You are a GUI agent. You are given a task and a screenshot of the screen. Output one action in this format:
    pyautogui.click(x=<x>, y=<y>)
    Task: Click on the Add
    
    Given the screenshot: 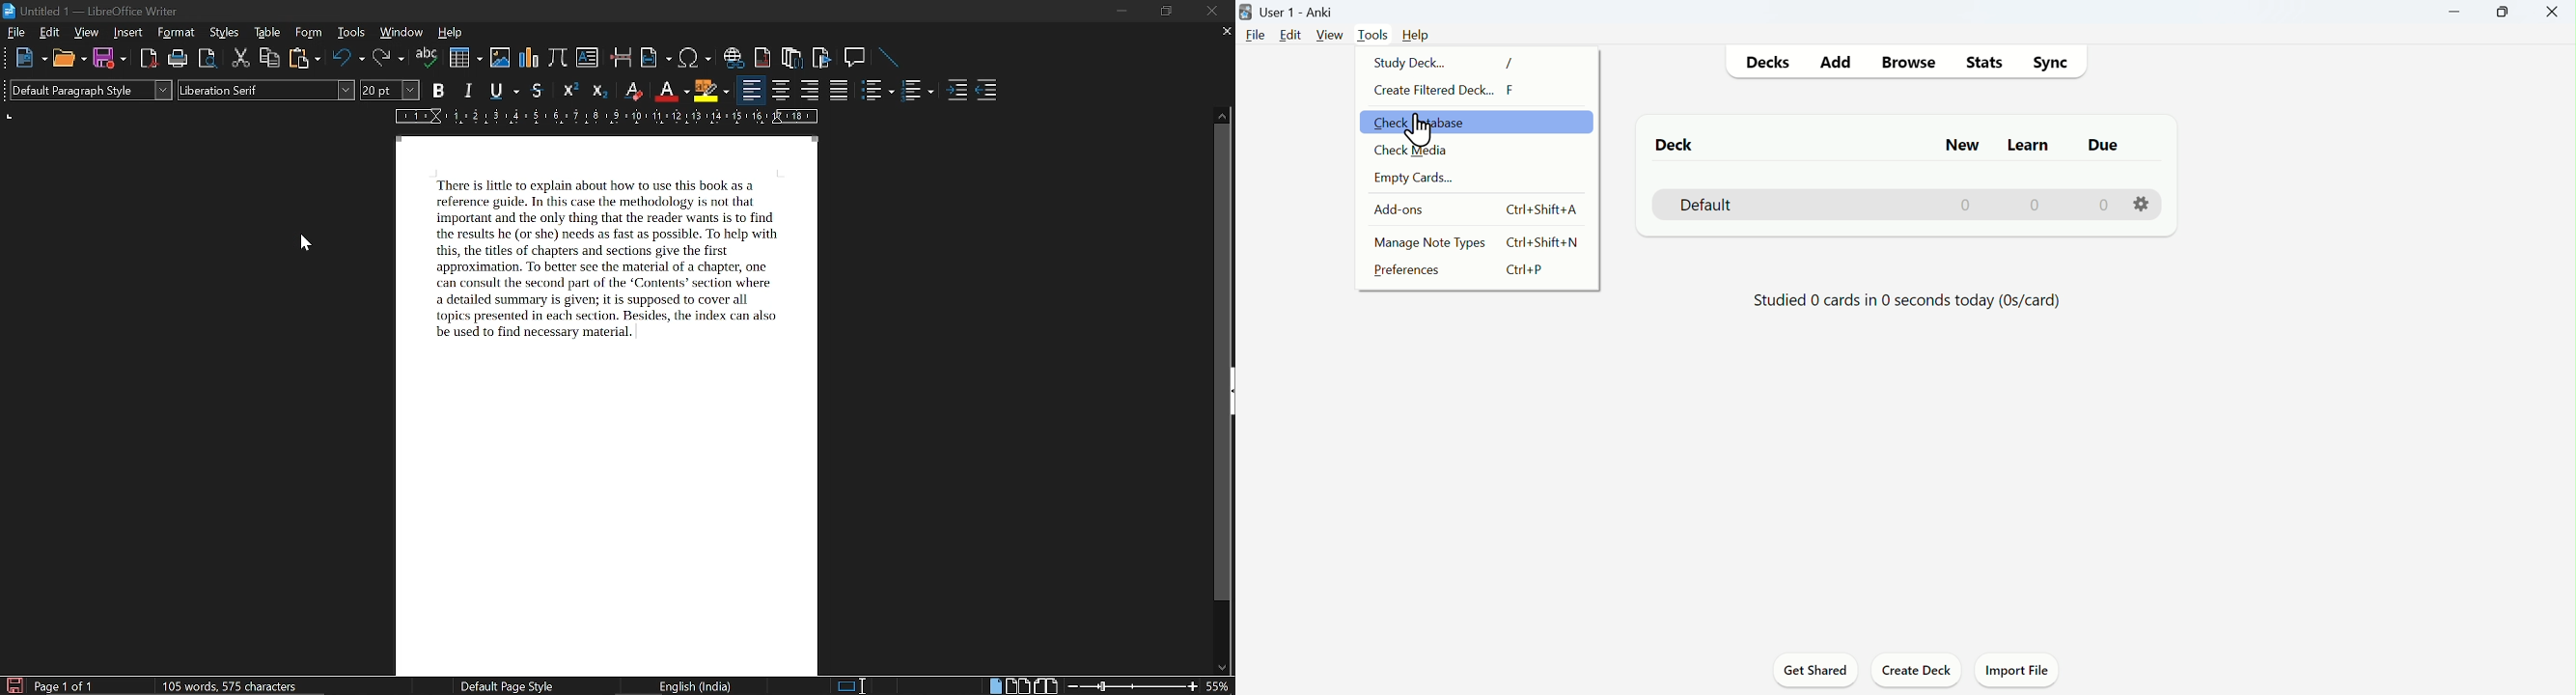 What is the action you would take?
    pyautogui.click(x=1837, y=62)
    